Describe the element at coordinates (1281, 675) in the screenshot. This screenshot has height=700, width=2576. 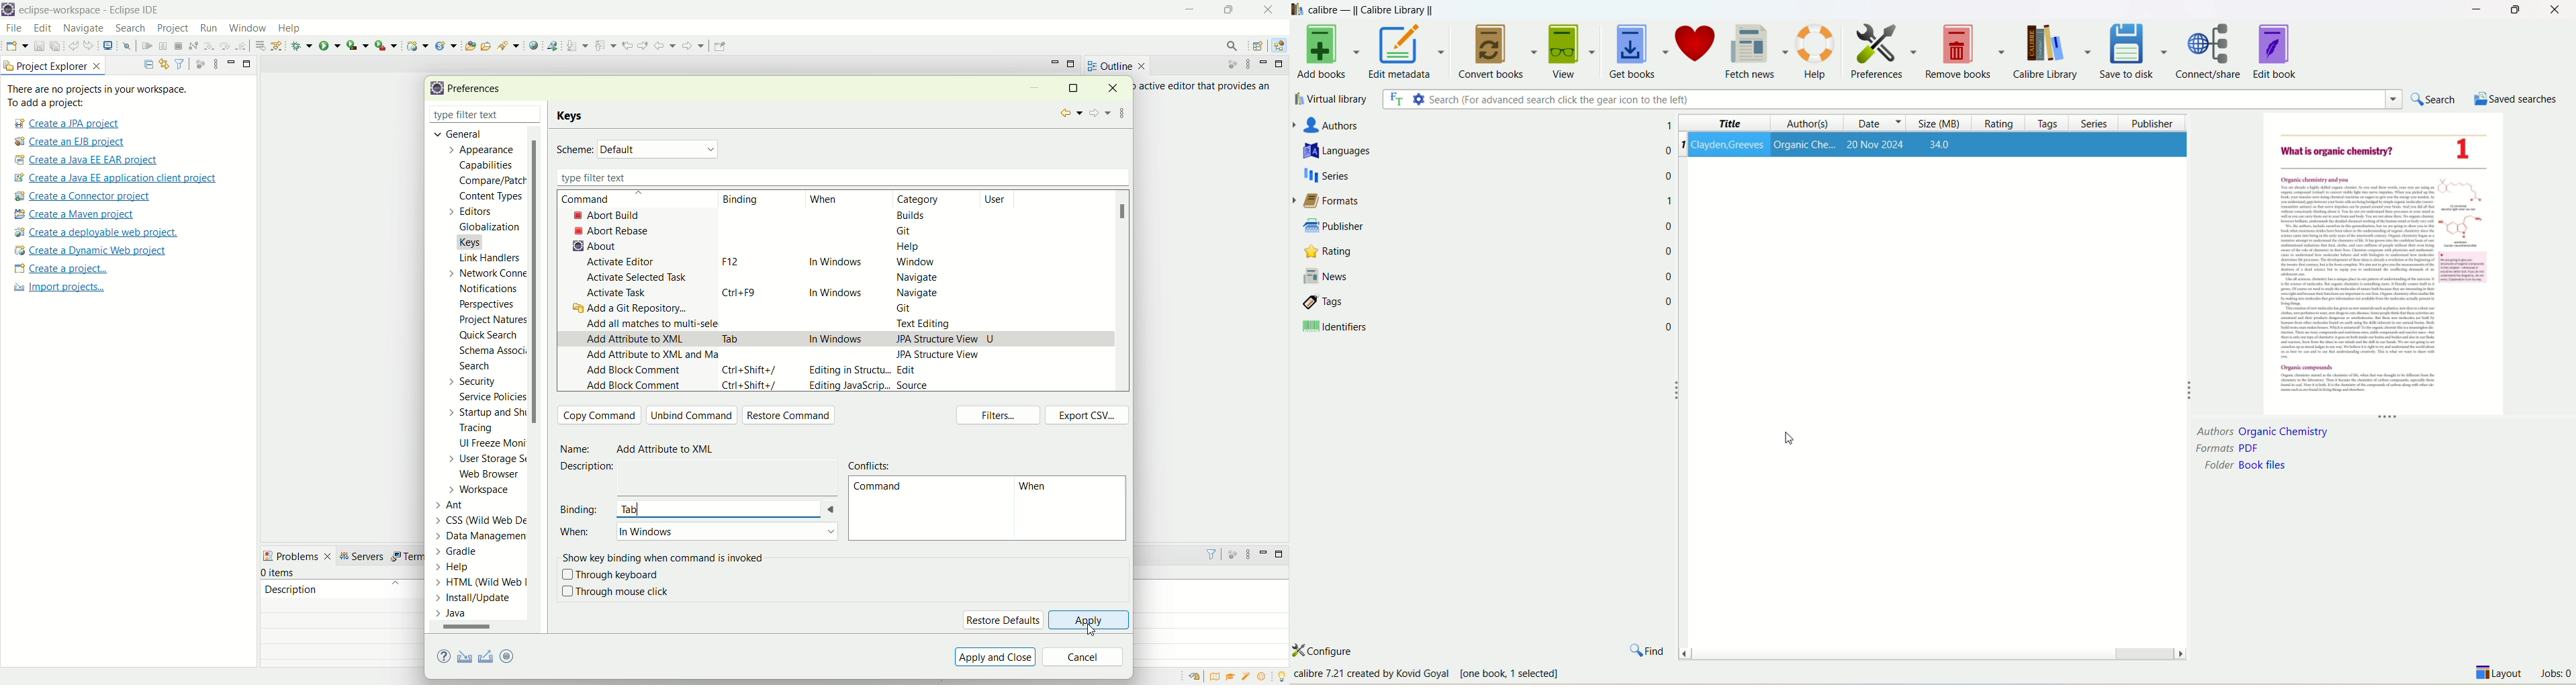
I see `tip of the day` at that location.